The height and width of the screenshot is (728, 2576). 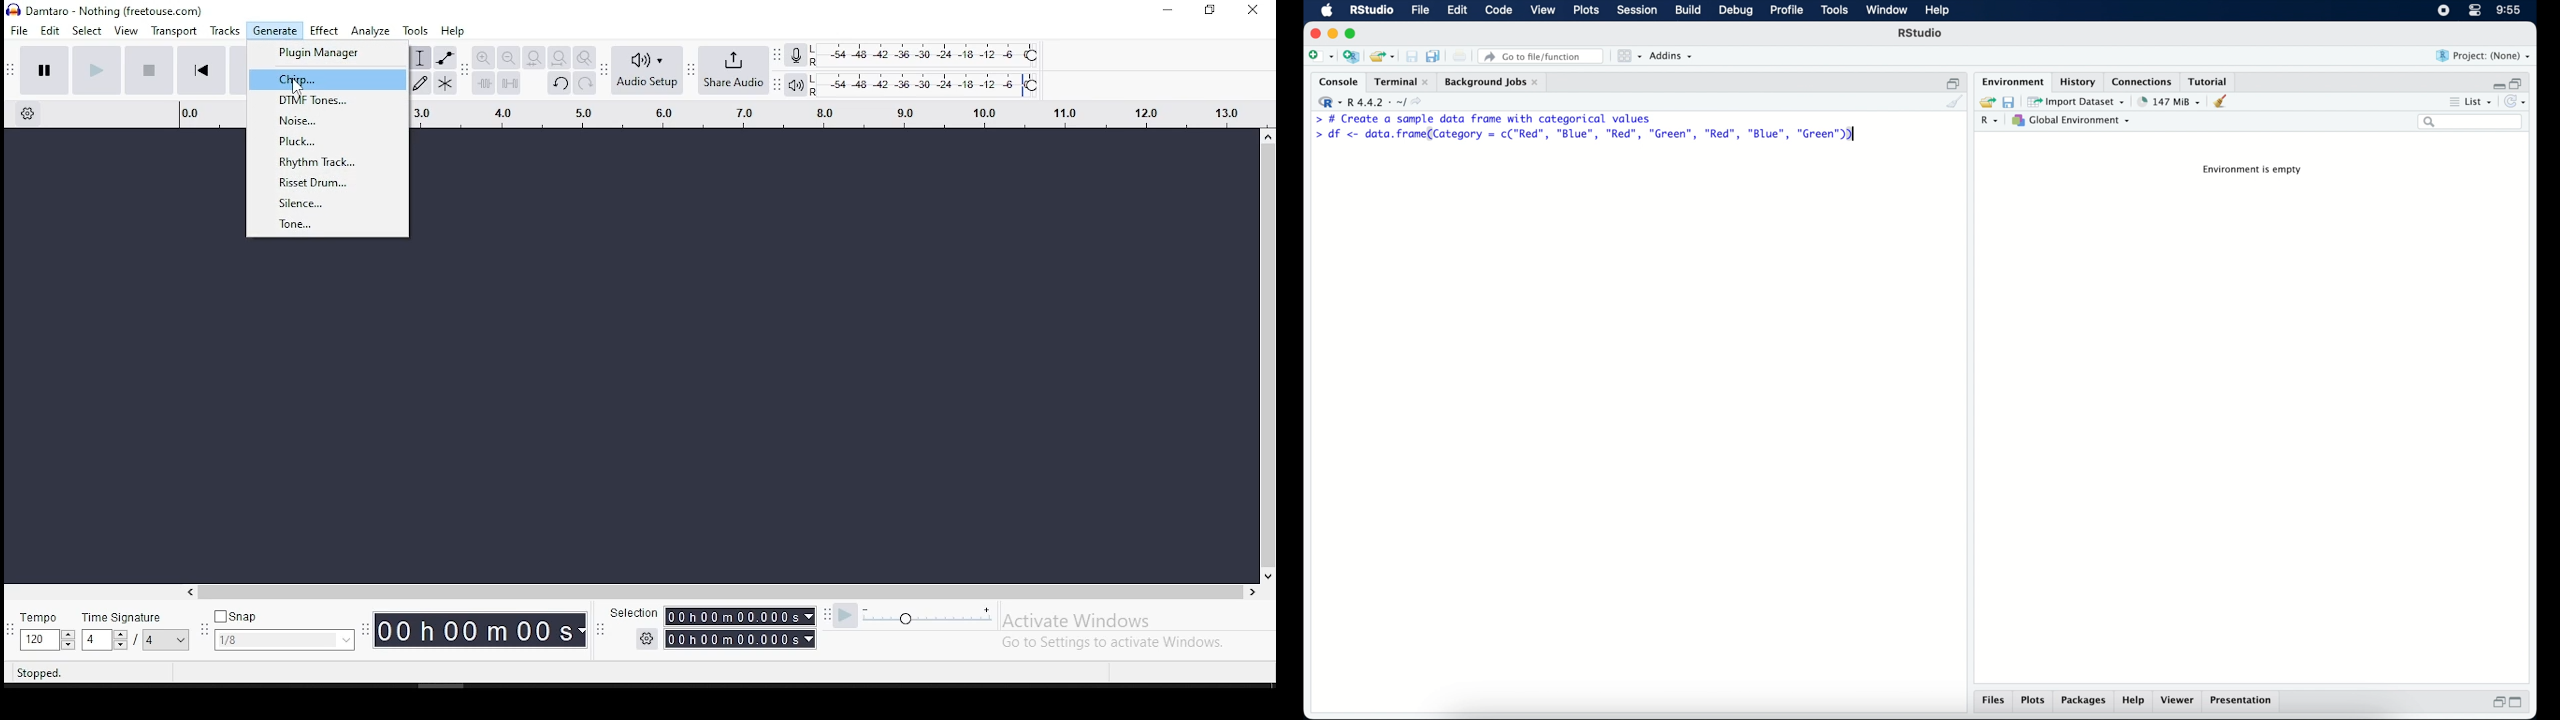 What do you see at coordinates (2211, 81) in the screenshot?
I see `tutorial` at bounding box center [2211, 81].